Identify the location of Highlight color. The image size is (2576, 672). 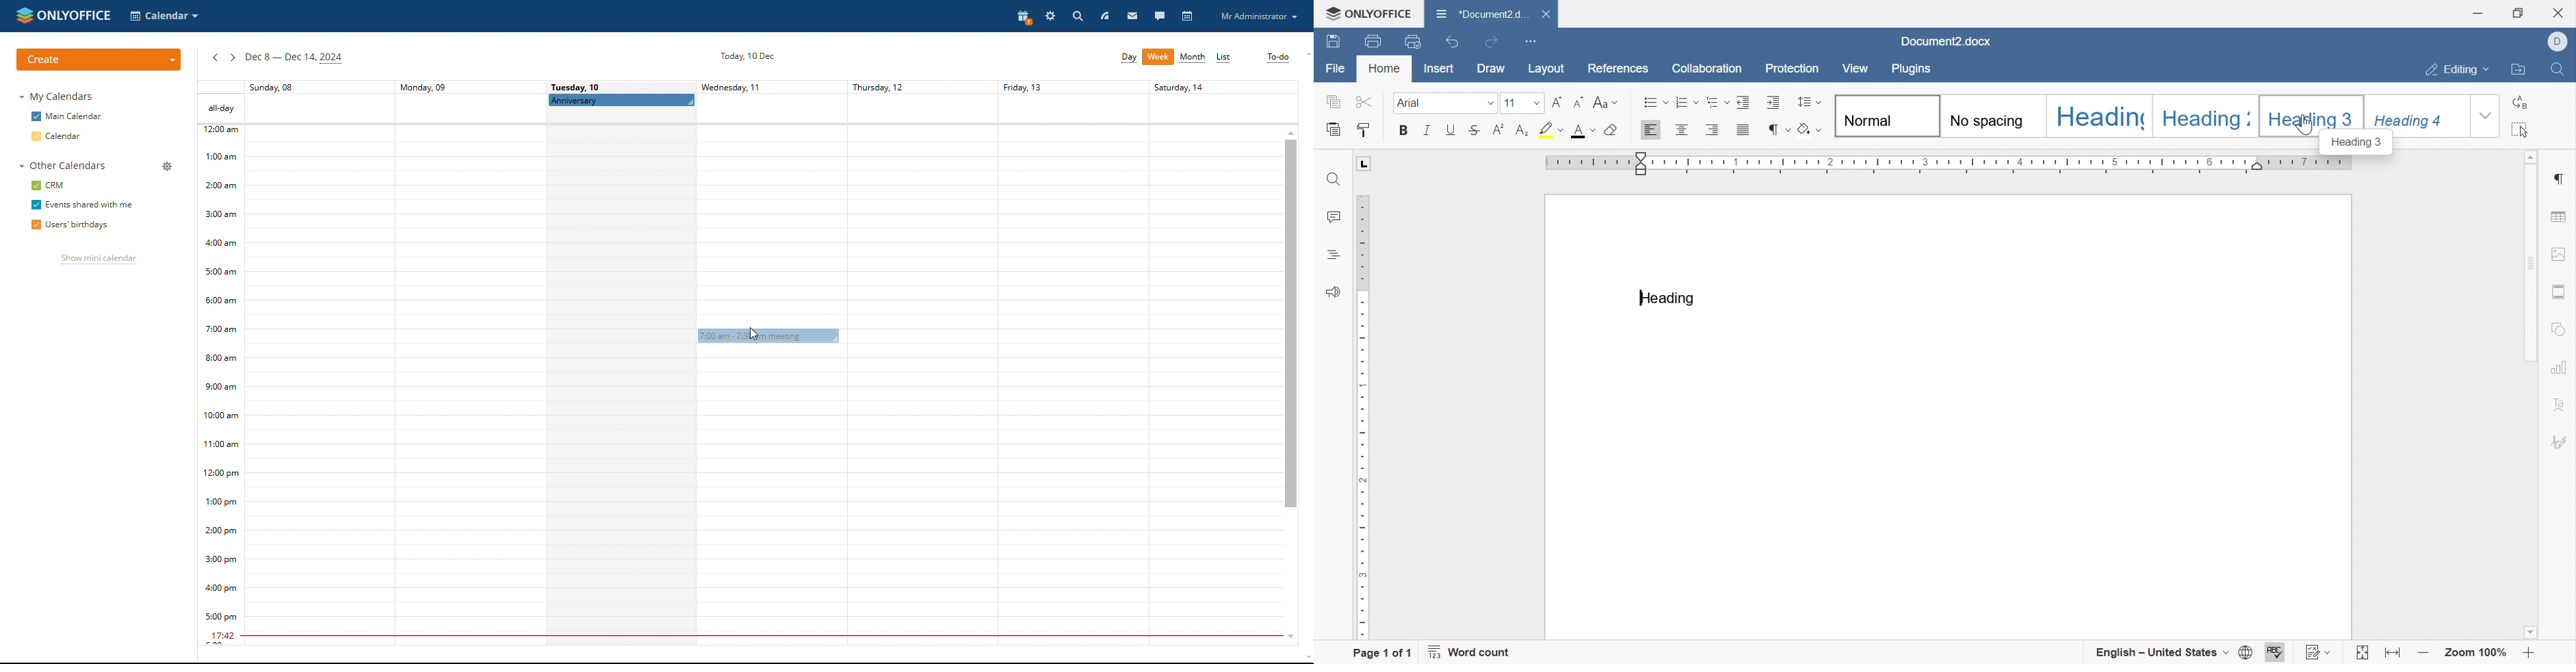
(1549, 128).